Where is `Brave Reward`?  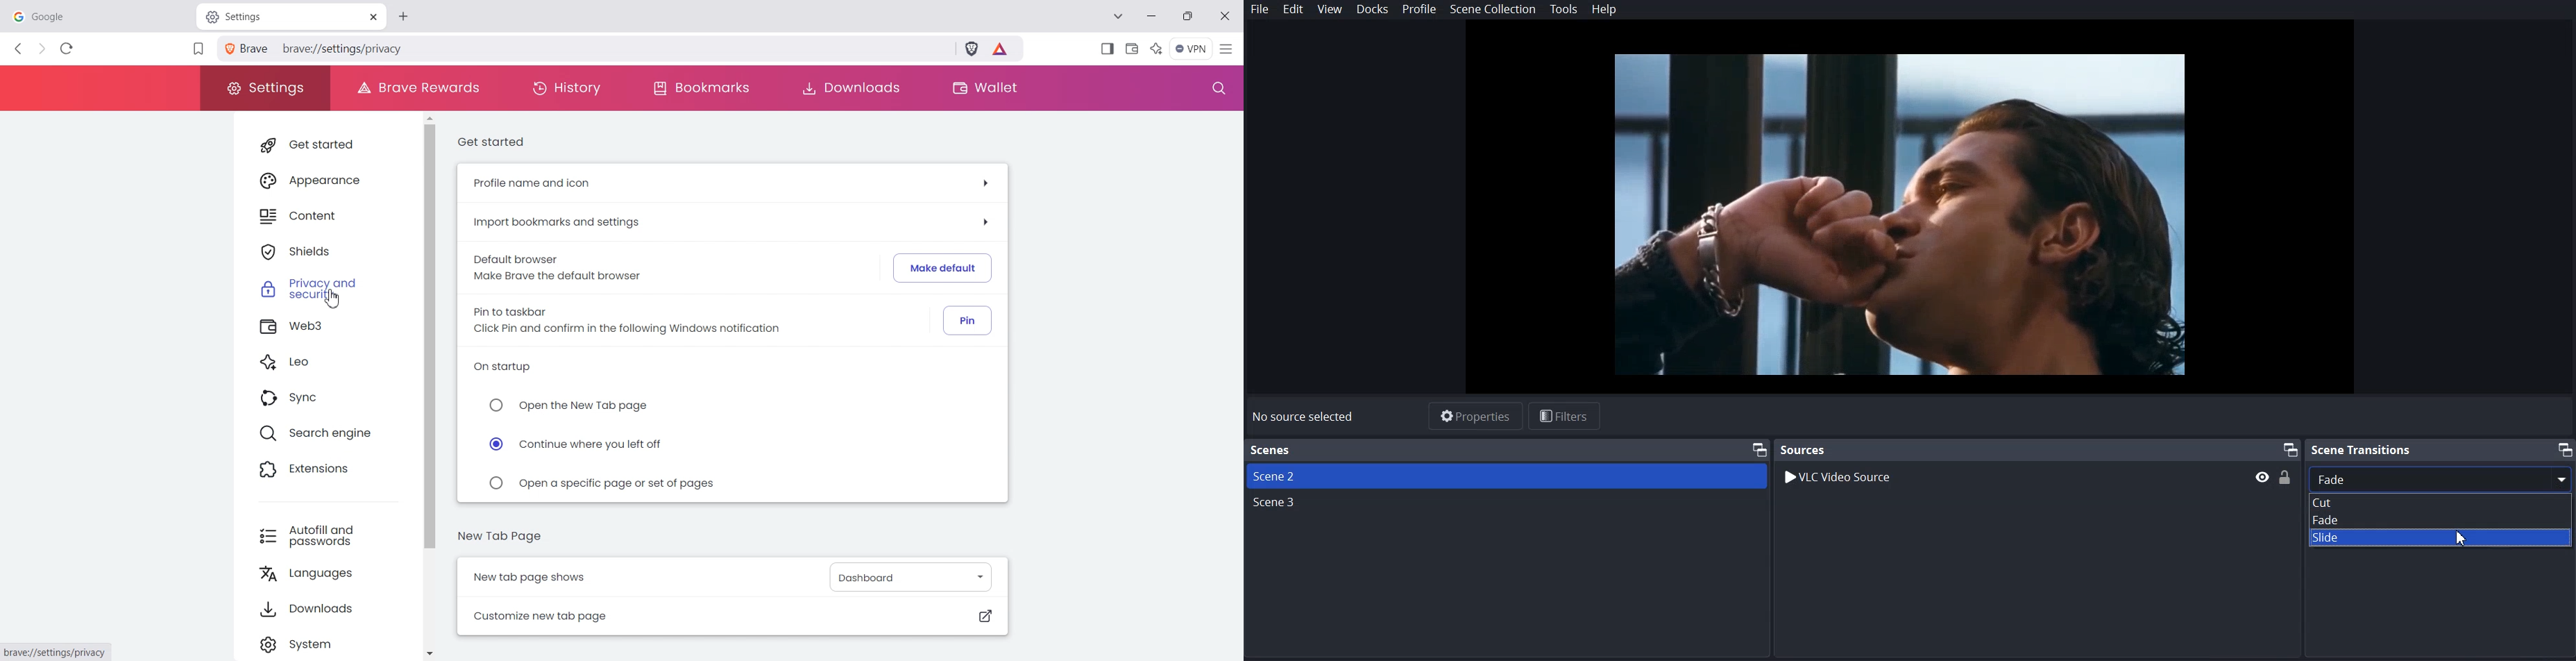
Brave Reward is located at coordinates (1001, 51).